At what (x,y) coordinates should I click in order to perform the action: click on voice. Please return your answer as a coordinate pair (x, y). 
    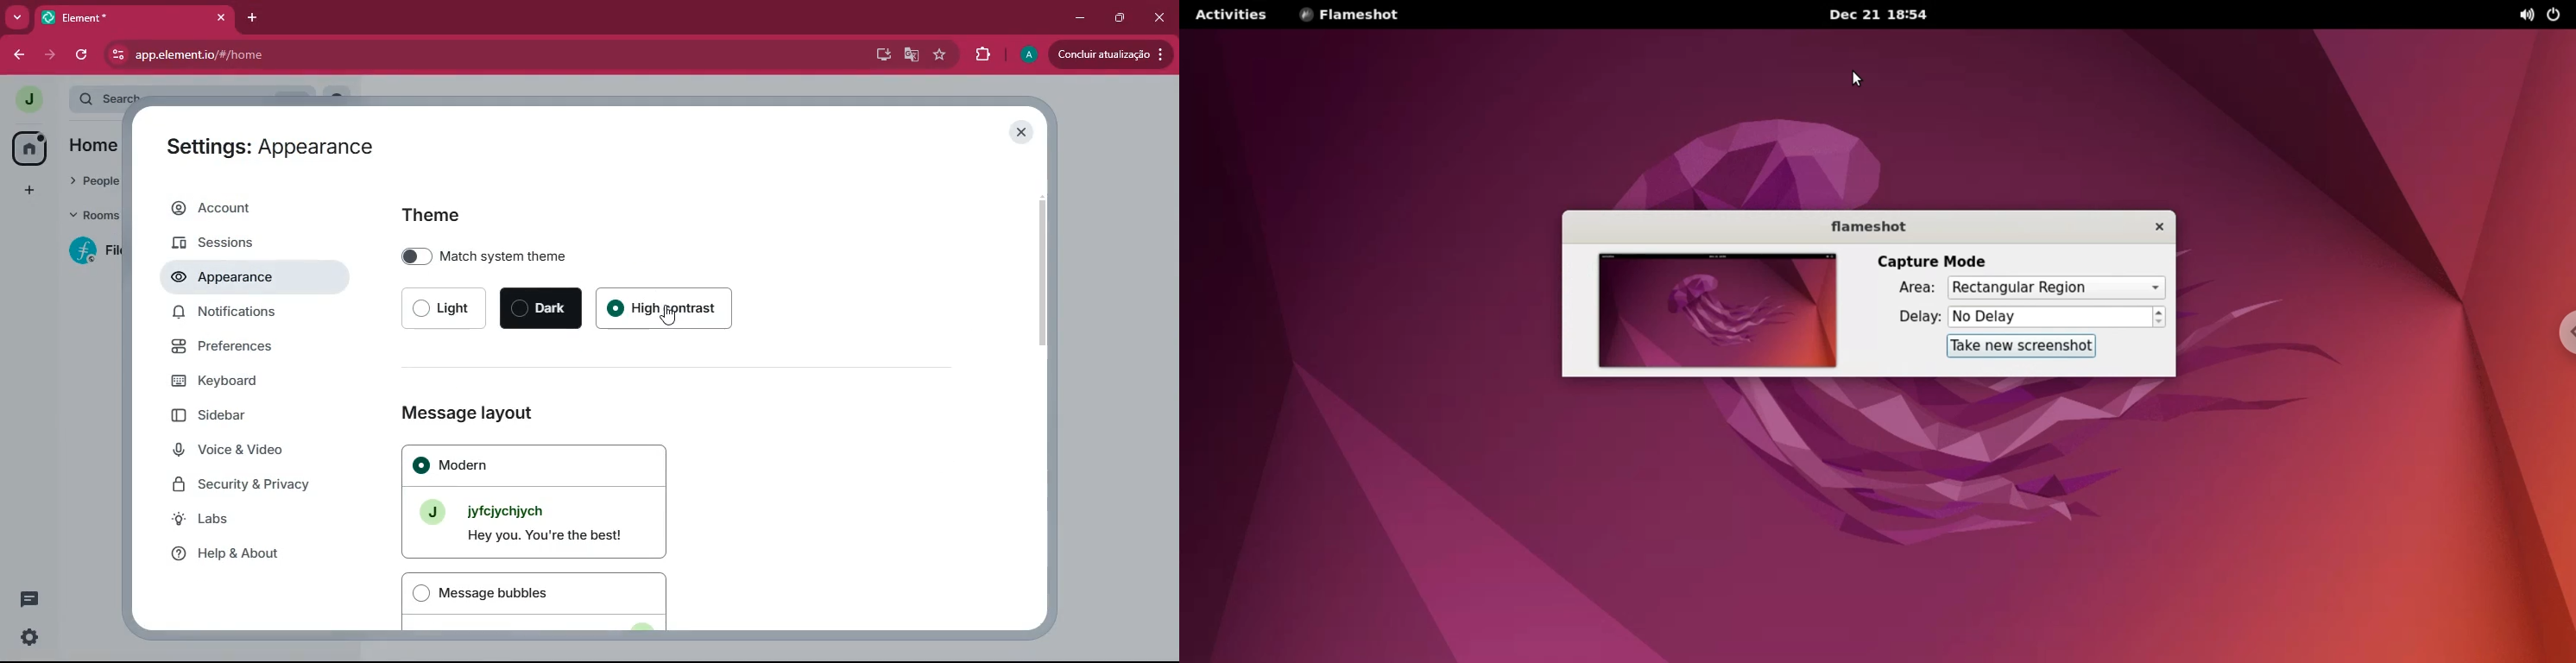
    Looking at the image, I should click on (255, 451).